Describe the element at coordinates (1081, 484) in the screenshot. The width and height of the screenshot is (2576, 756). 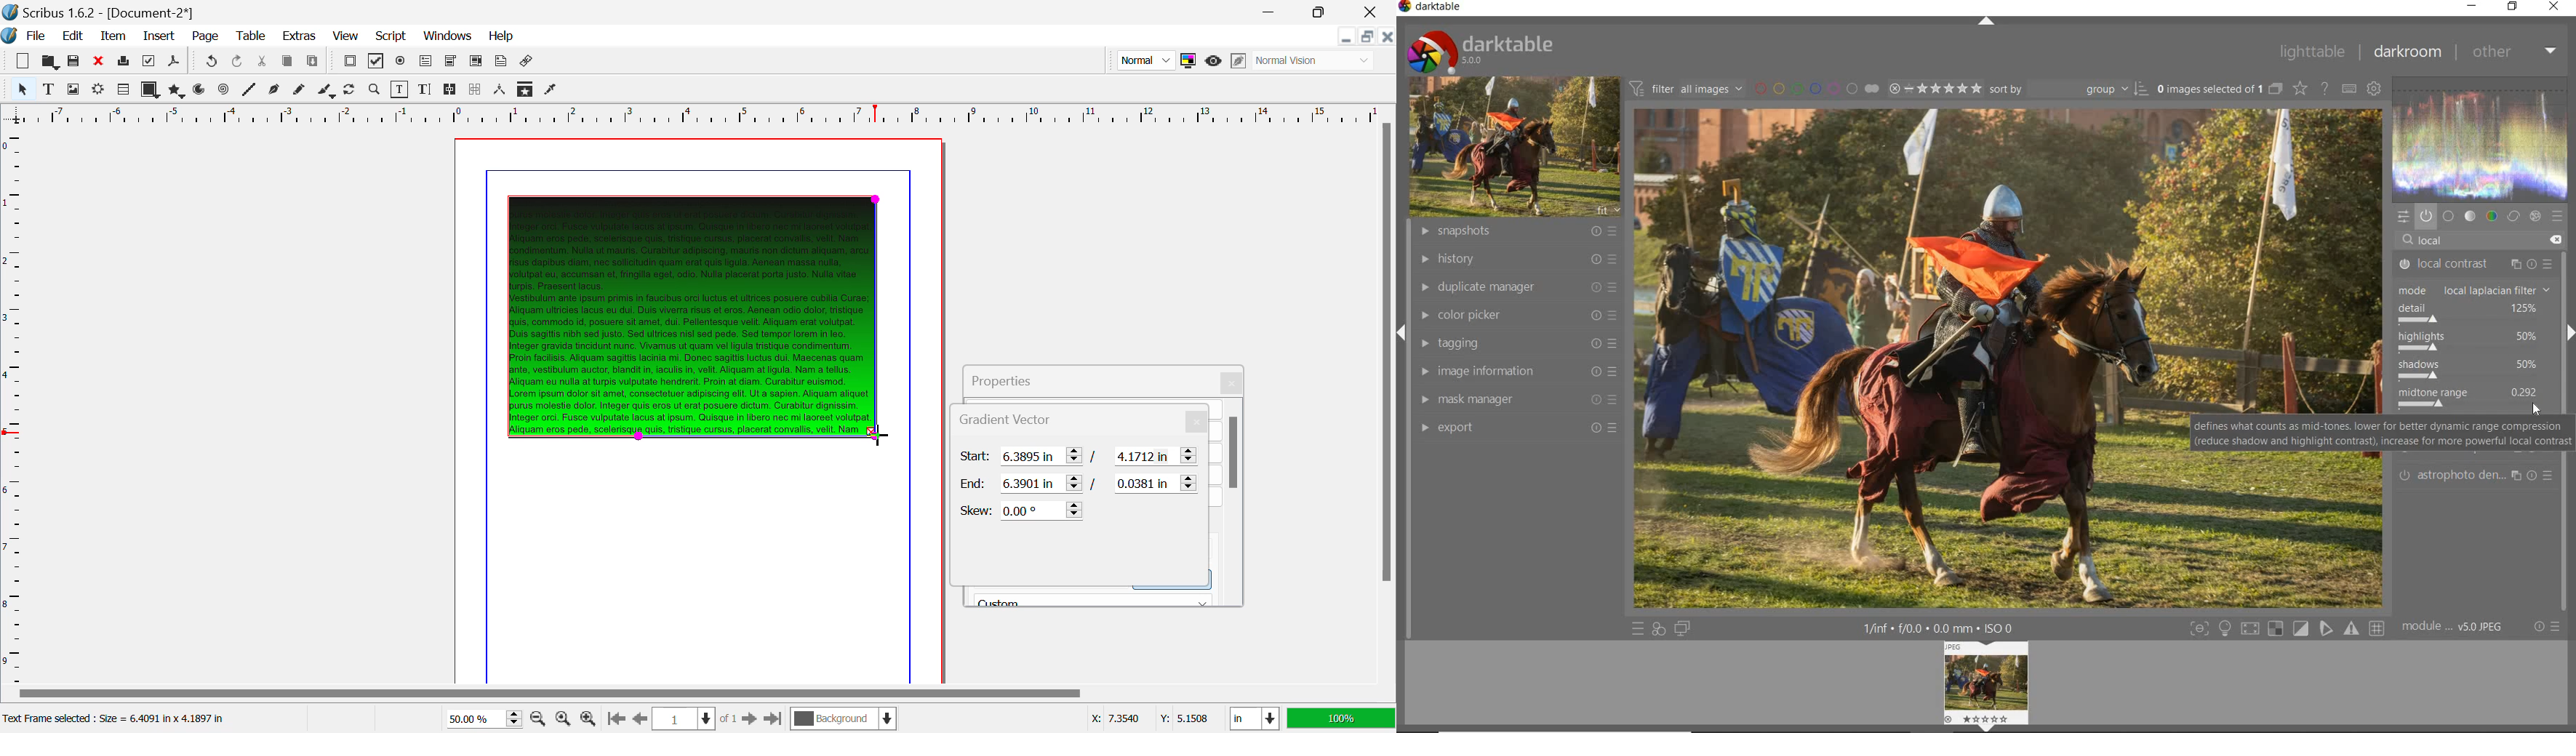
I see `Gradient Vector End` at that location.